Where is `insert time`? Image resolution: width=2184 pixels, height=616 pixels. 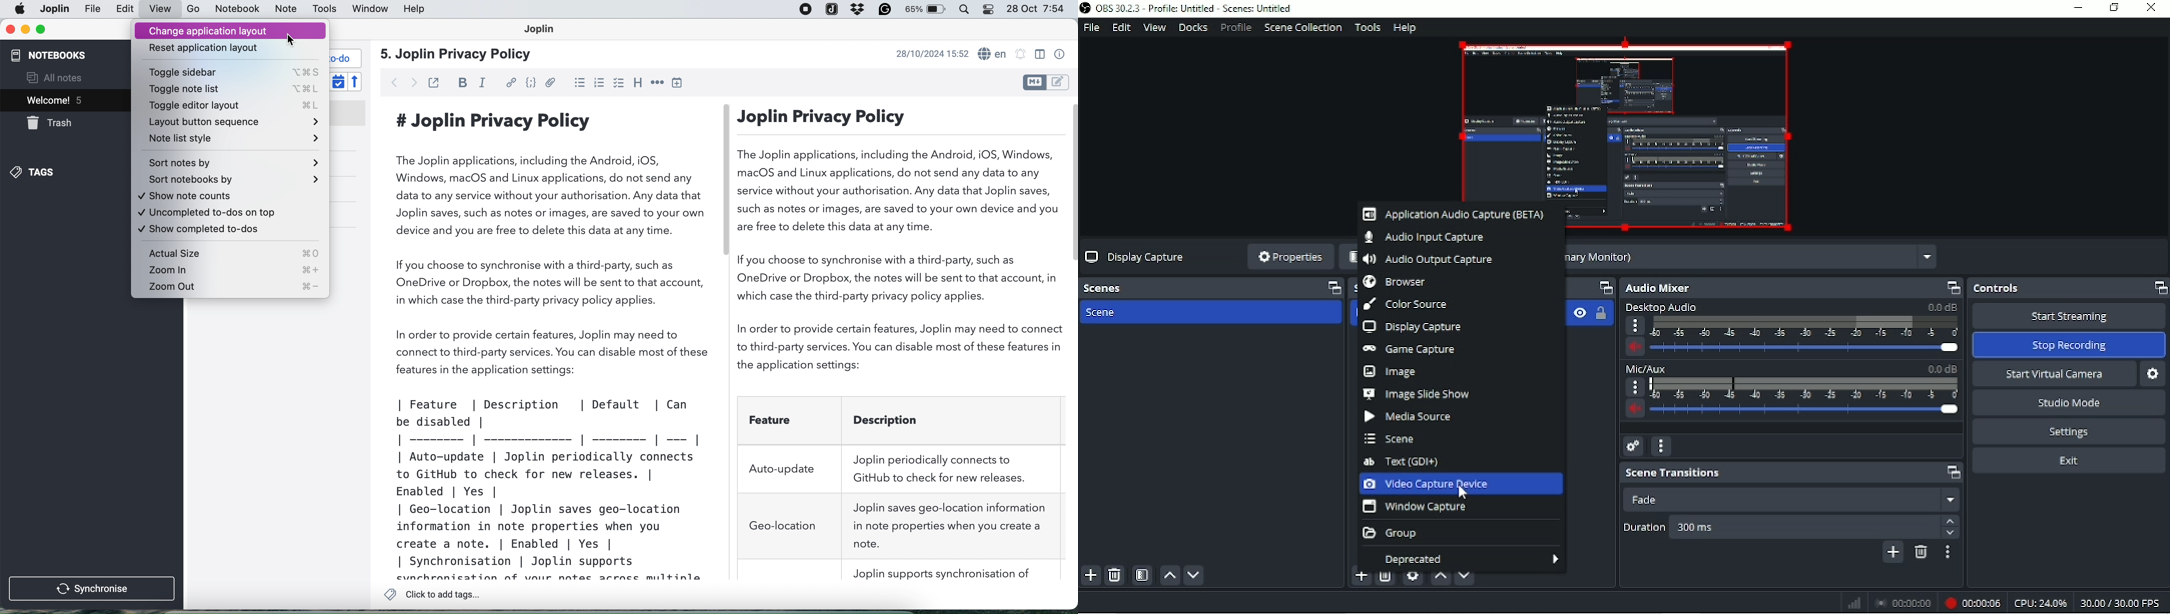
insert time is located at coordinates (680, 82).